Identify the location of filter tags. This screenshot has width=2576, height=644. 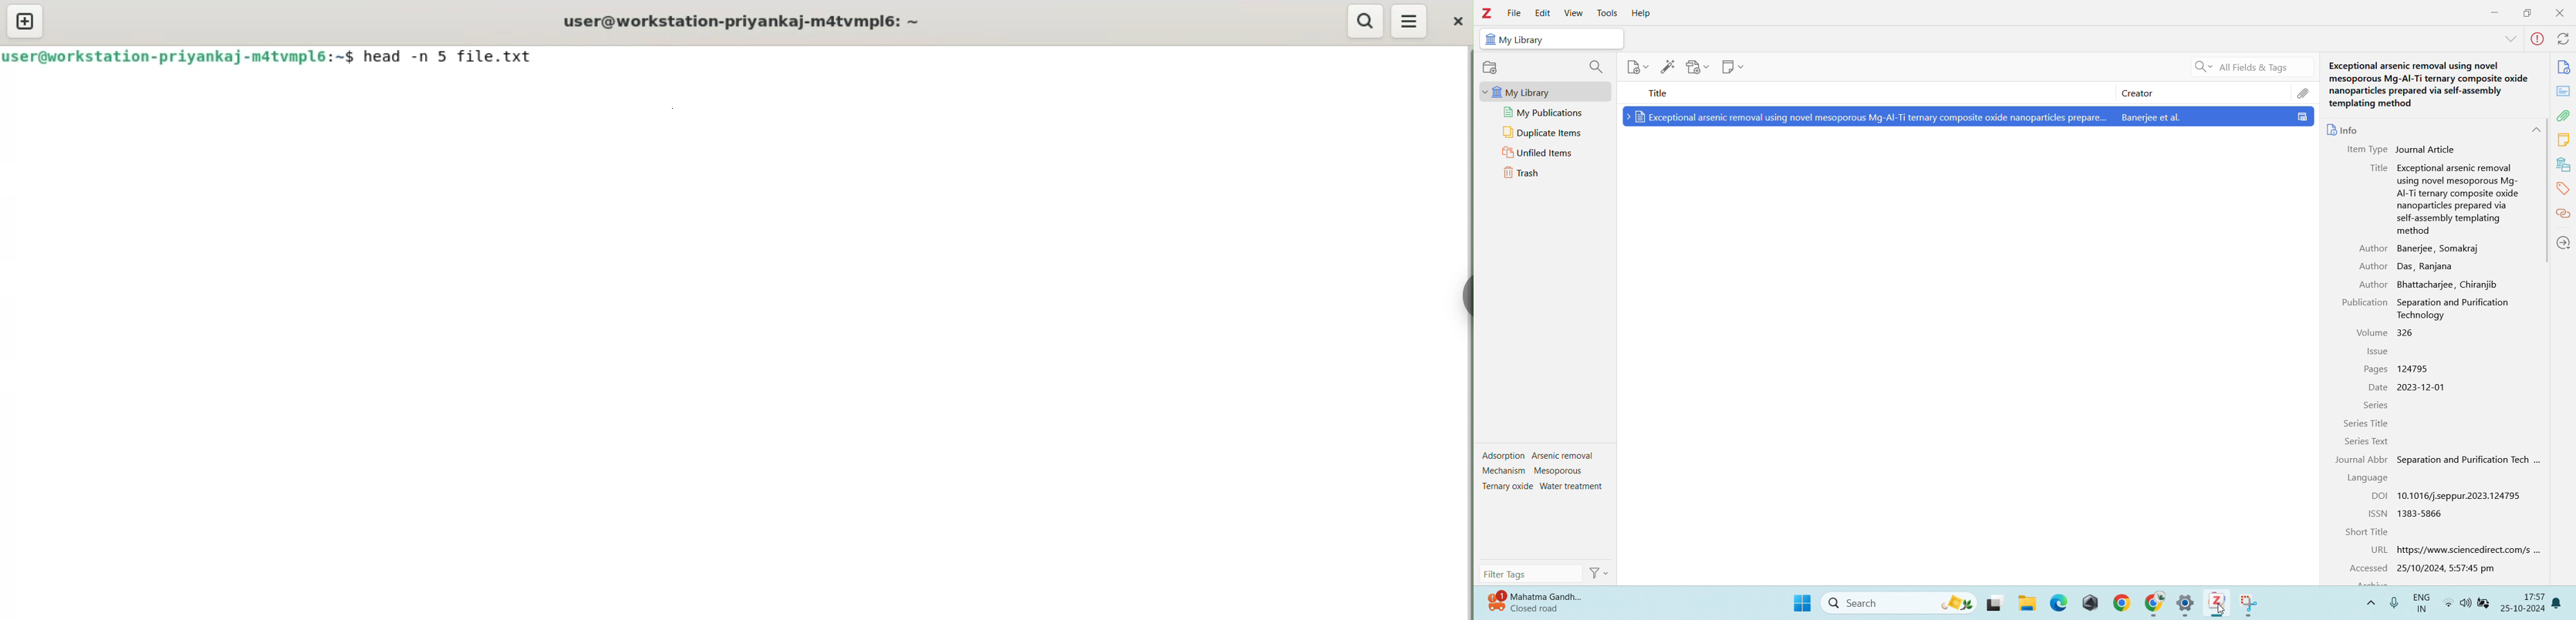
(1530, 573).